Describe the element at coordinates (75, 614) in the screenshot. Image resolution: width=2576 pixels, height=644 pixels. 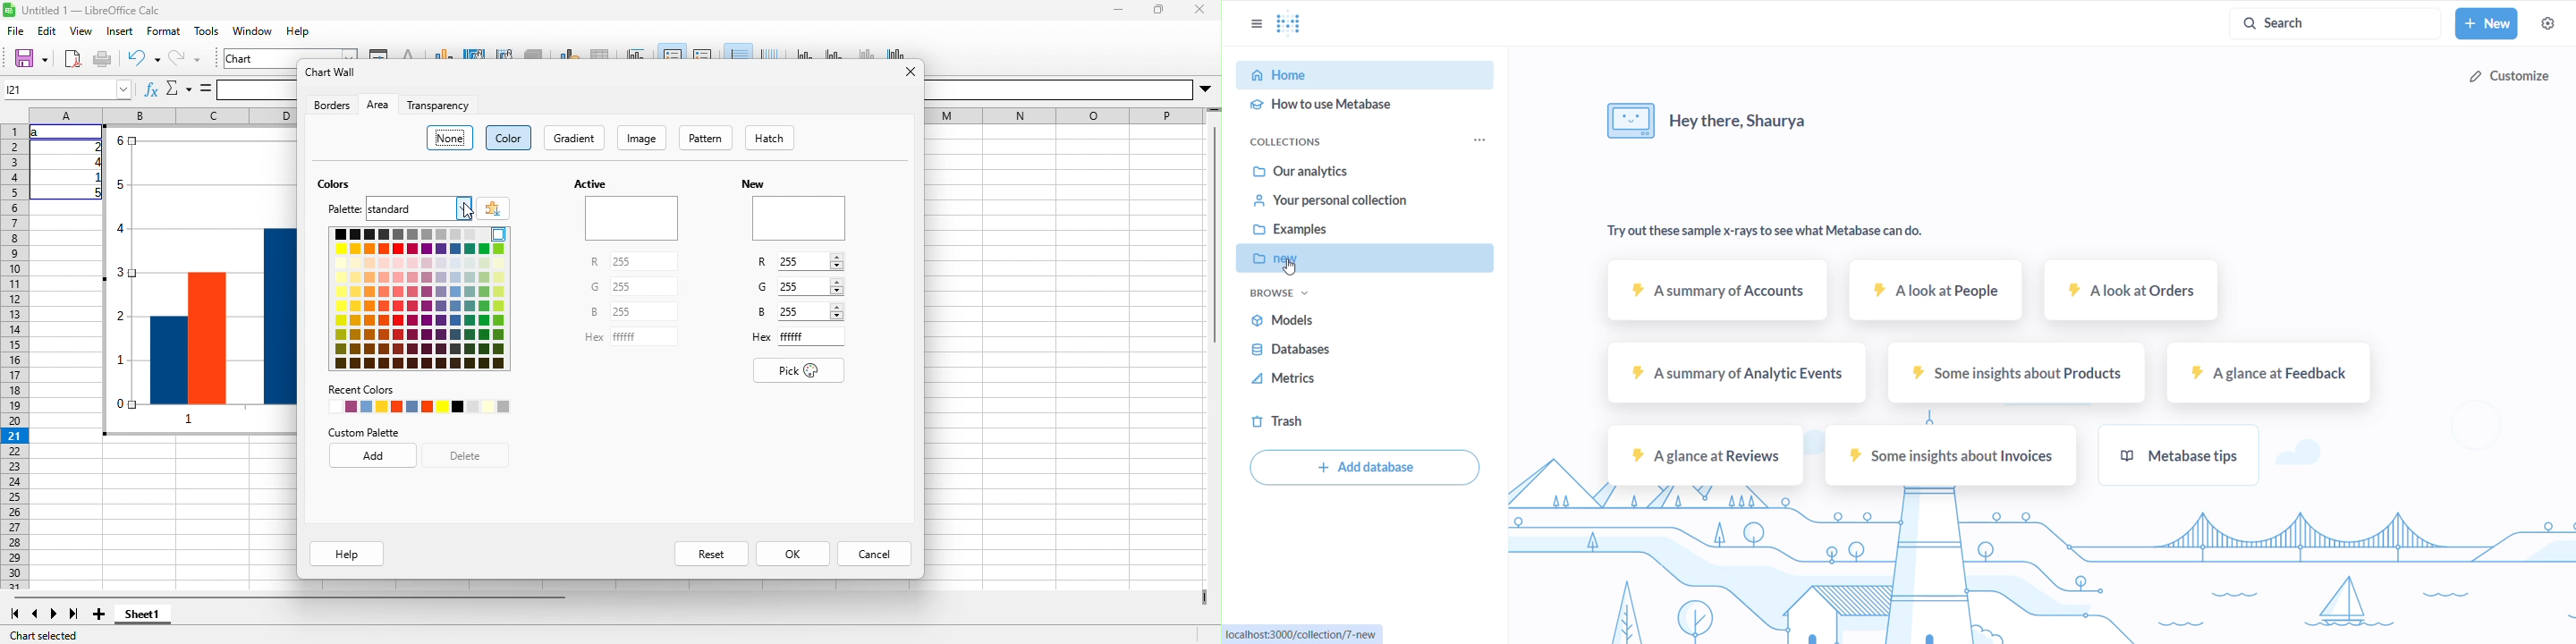
I see `last sheet` at that location.